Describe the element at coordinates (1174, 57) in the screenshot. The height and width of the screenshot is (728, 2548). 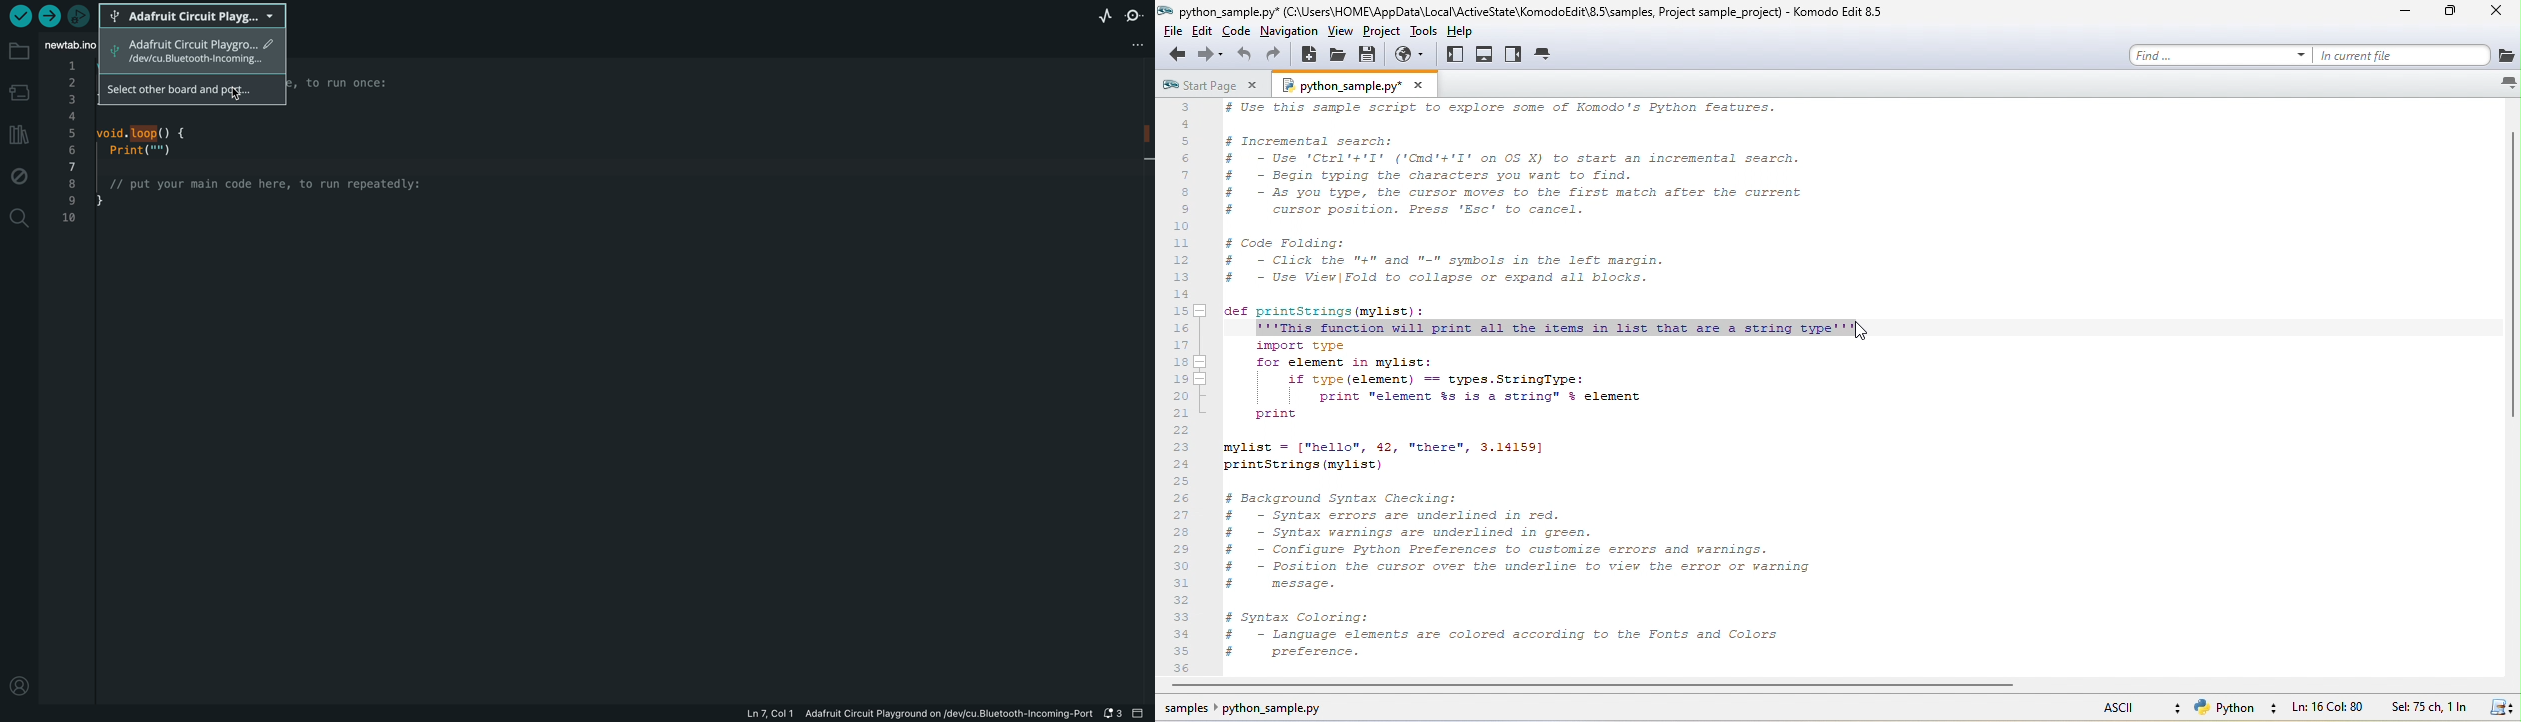
I see `back` at that location.